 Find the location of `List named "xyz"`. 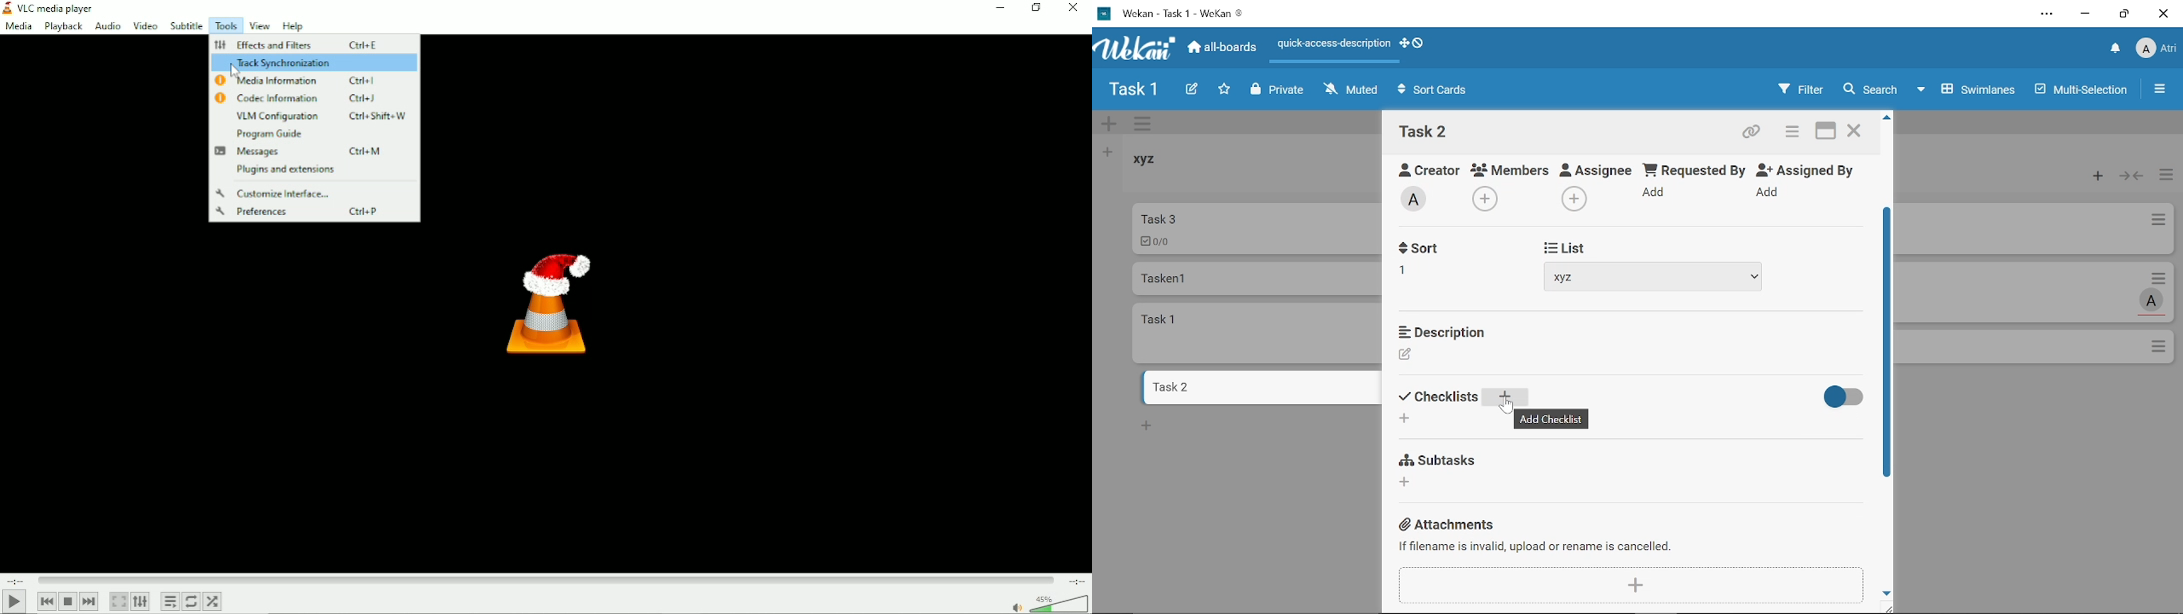

List named "xyz" is located at coordinates (1156, 165).